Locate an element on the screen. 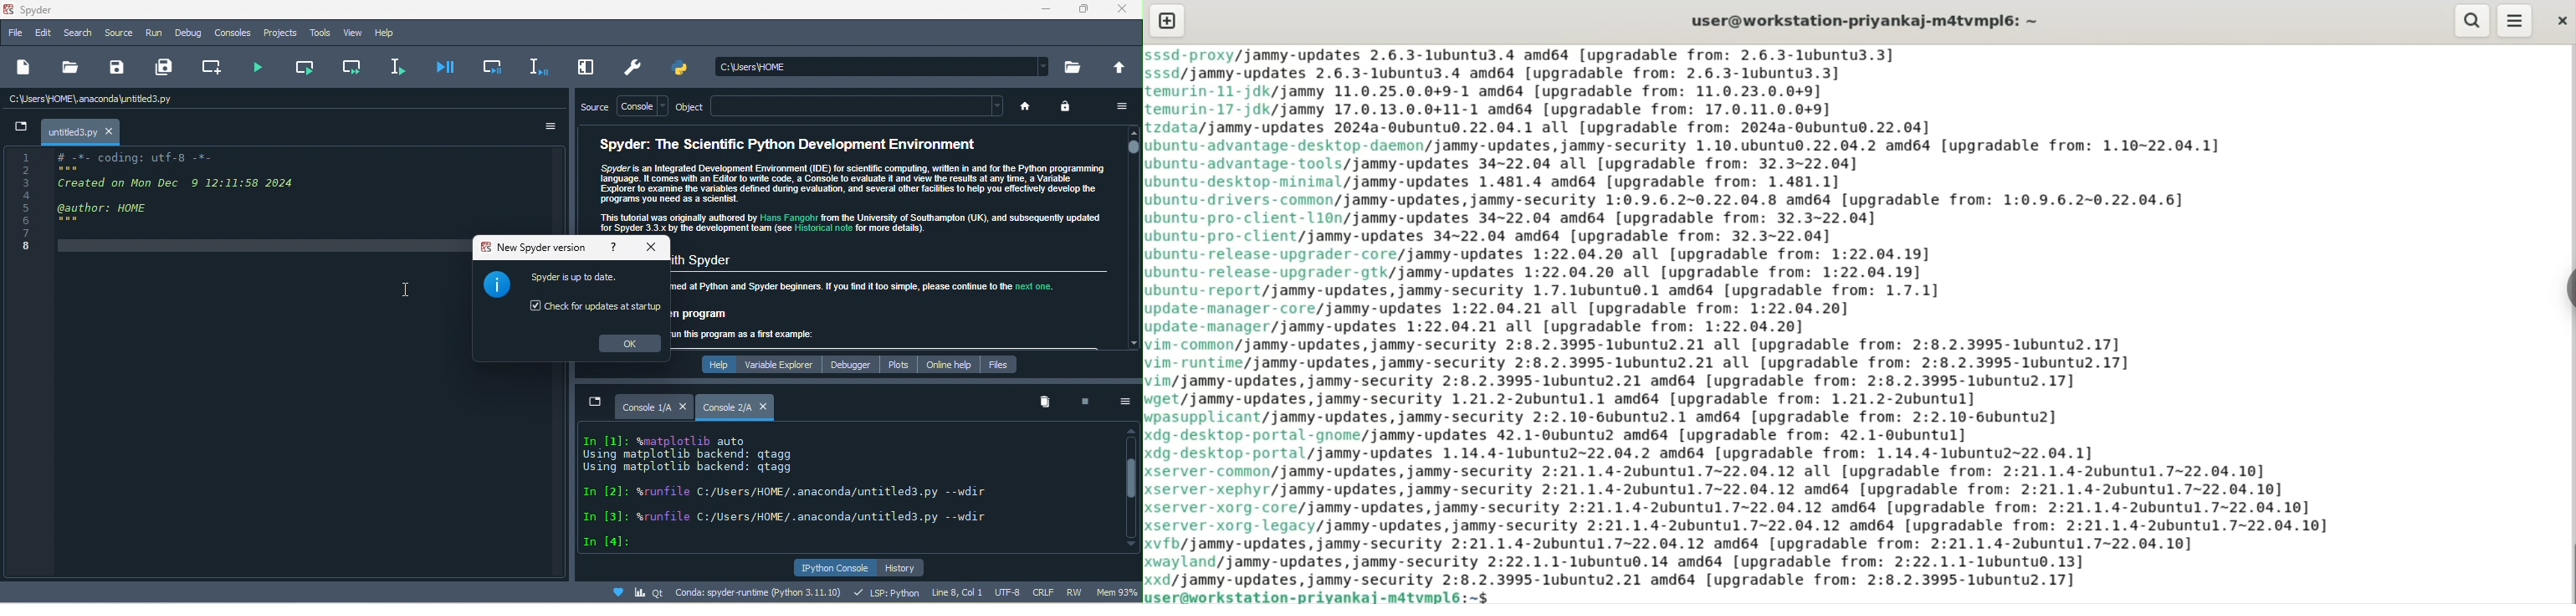  text bar is located at coordinates (863, 107).